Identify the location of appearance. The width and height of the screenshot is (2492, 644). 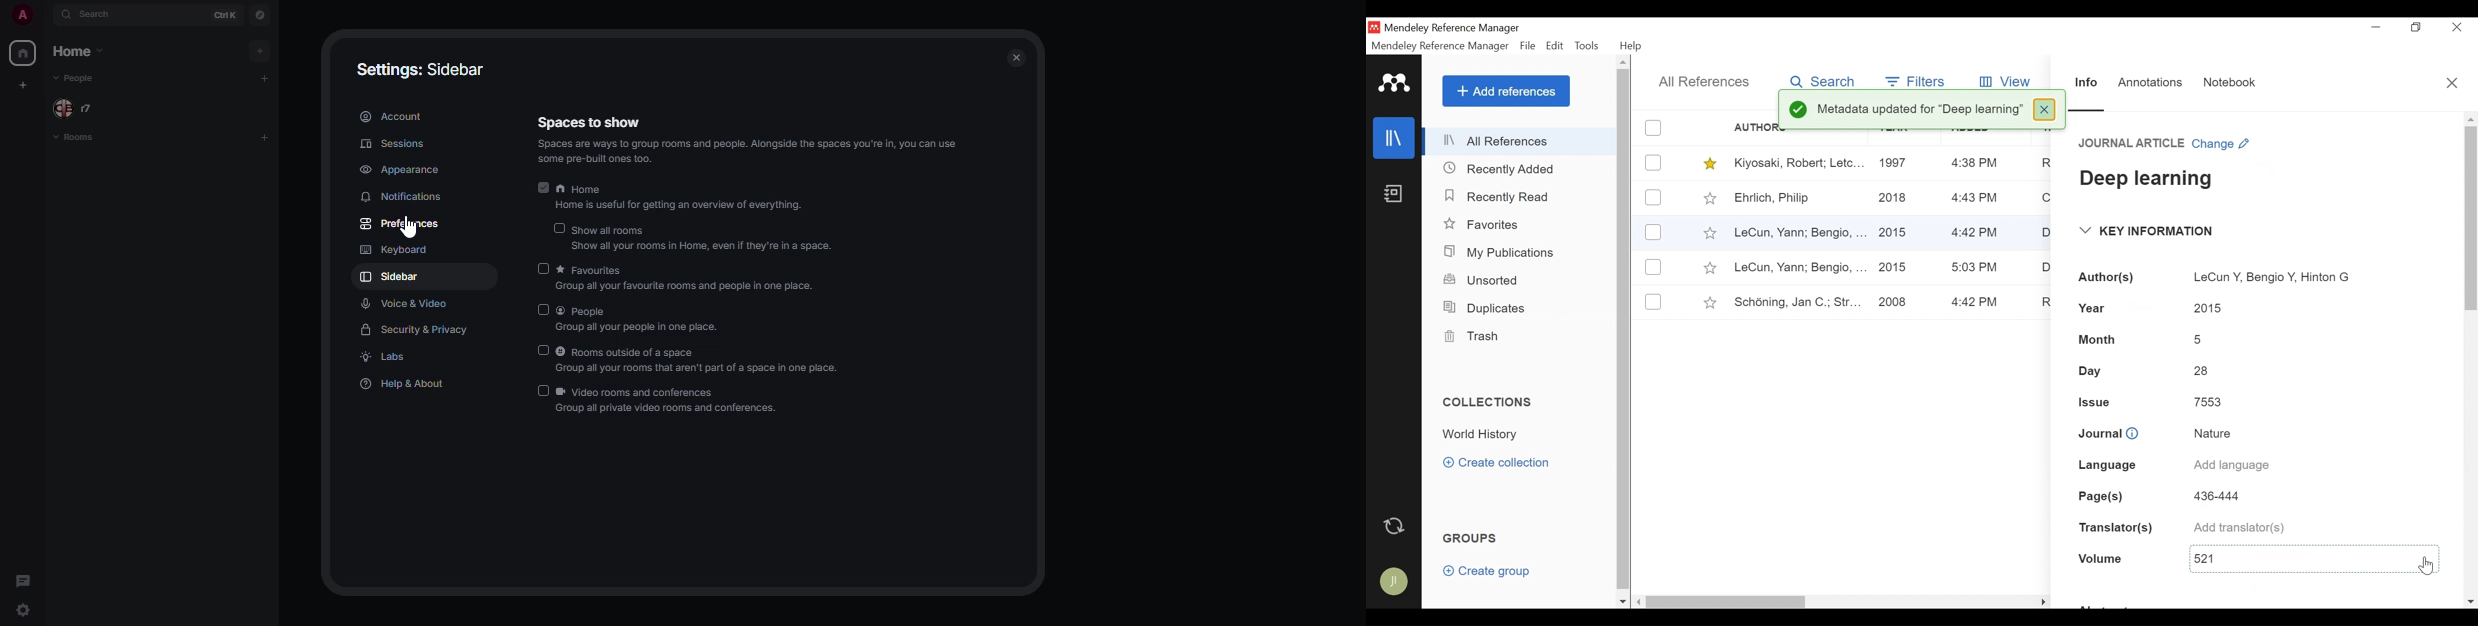
(402, 170).